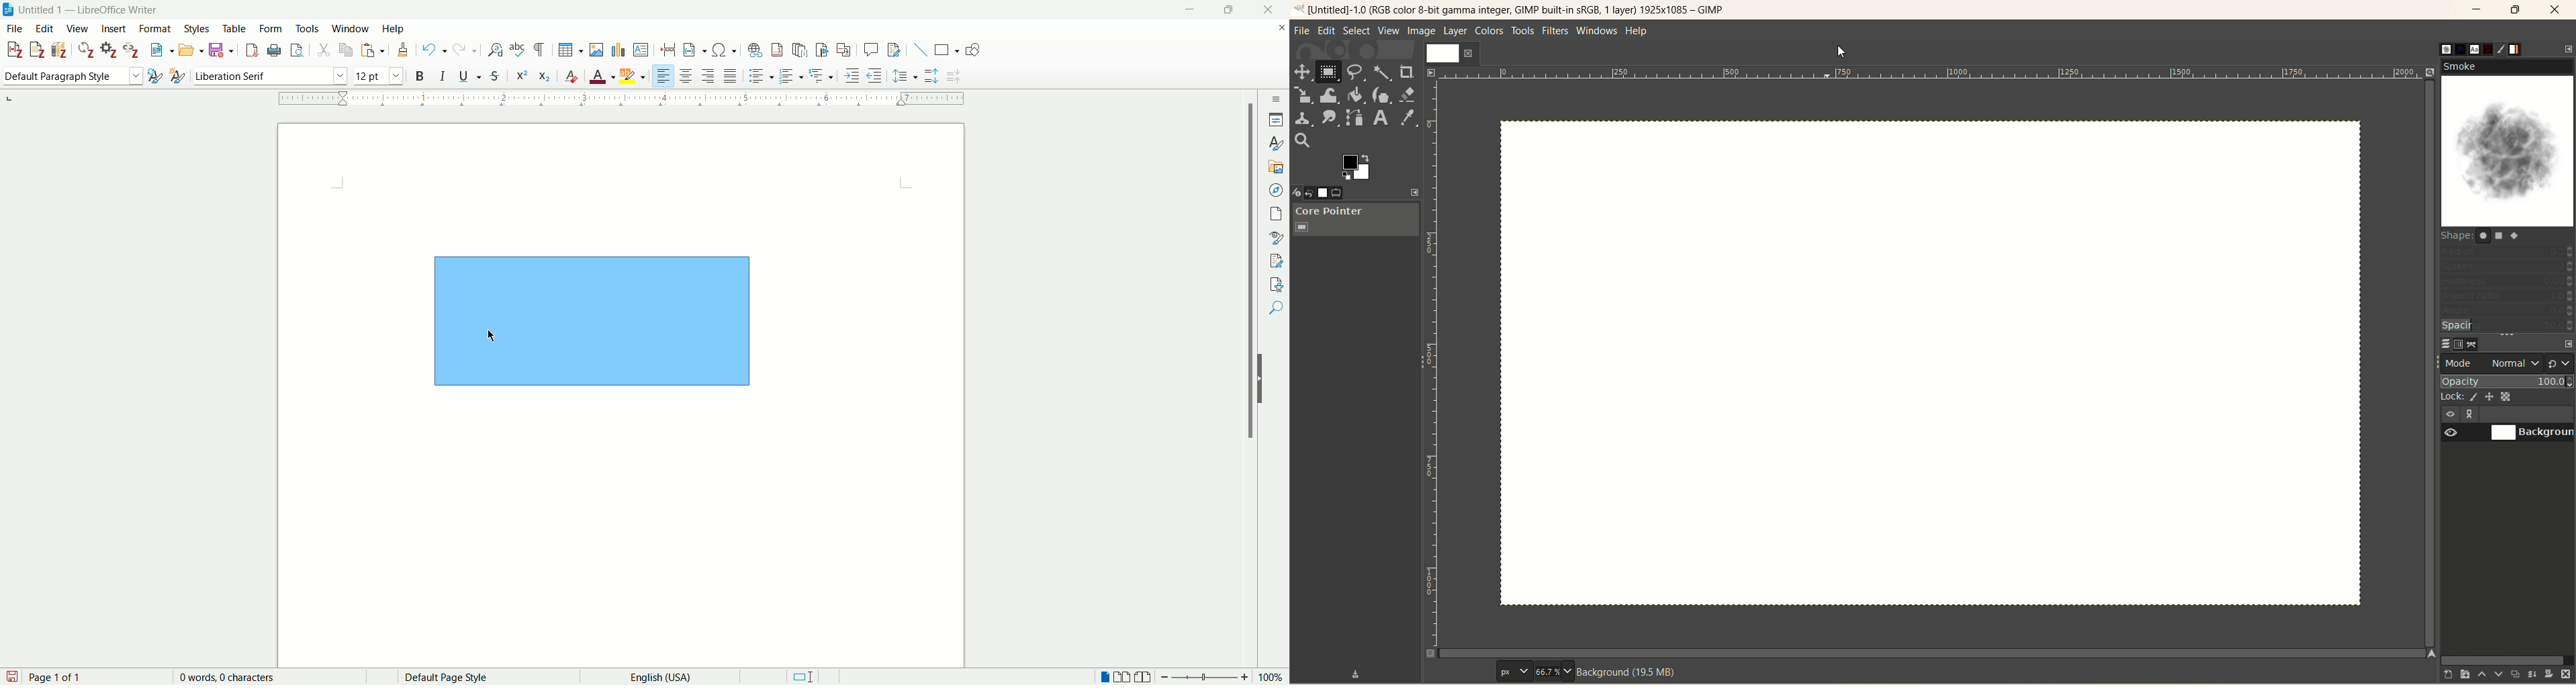  Describe the element at coordinates (2534, 434) in the screenshot. I see `background` at that location.